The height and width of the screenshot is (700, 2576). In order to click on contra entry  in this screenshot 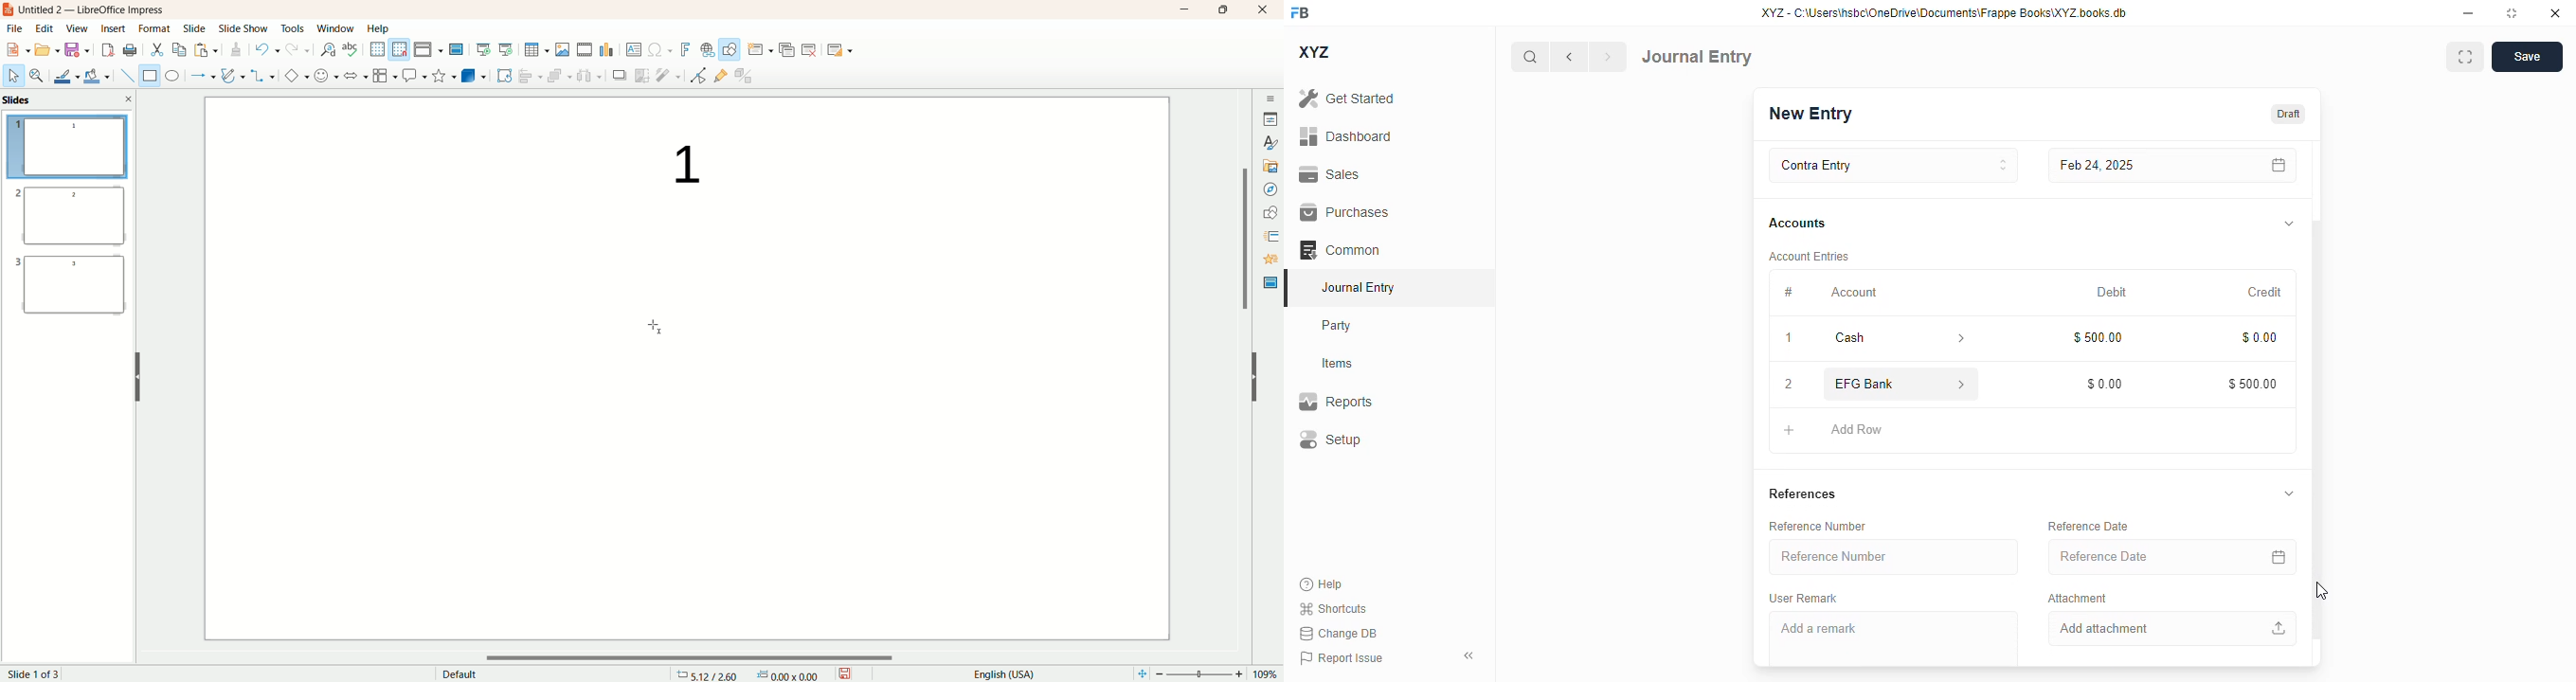, I will do `click(1893, 166)`.